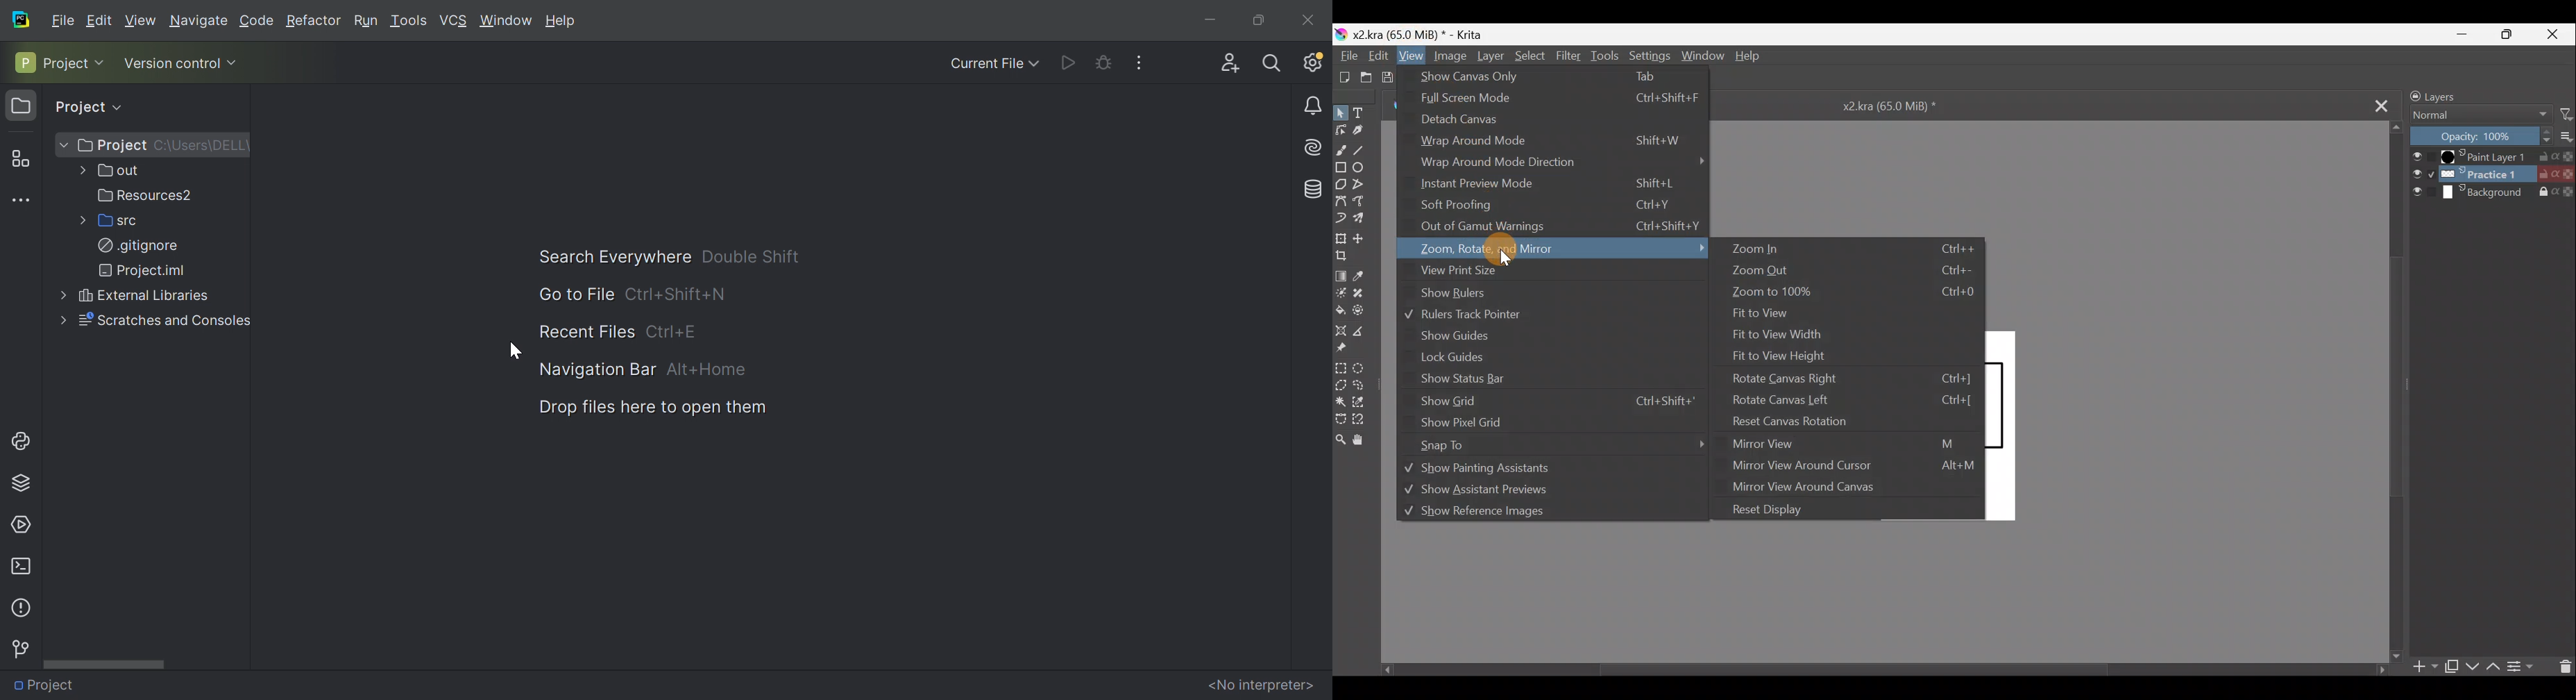 This screenshot has width=2576, height=700. What do you see at coordinates (2490, 156) in the screenshot?
I see `Paint Layer 1` at bounding box center [2490, 156].